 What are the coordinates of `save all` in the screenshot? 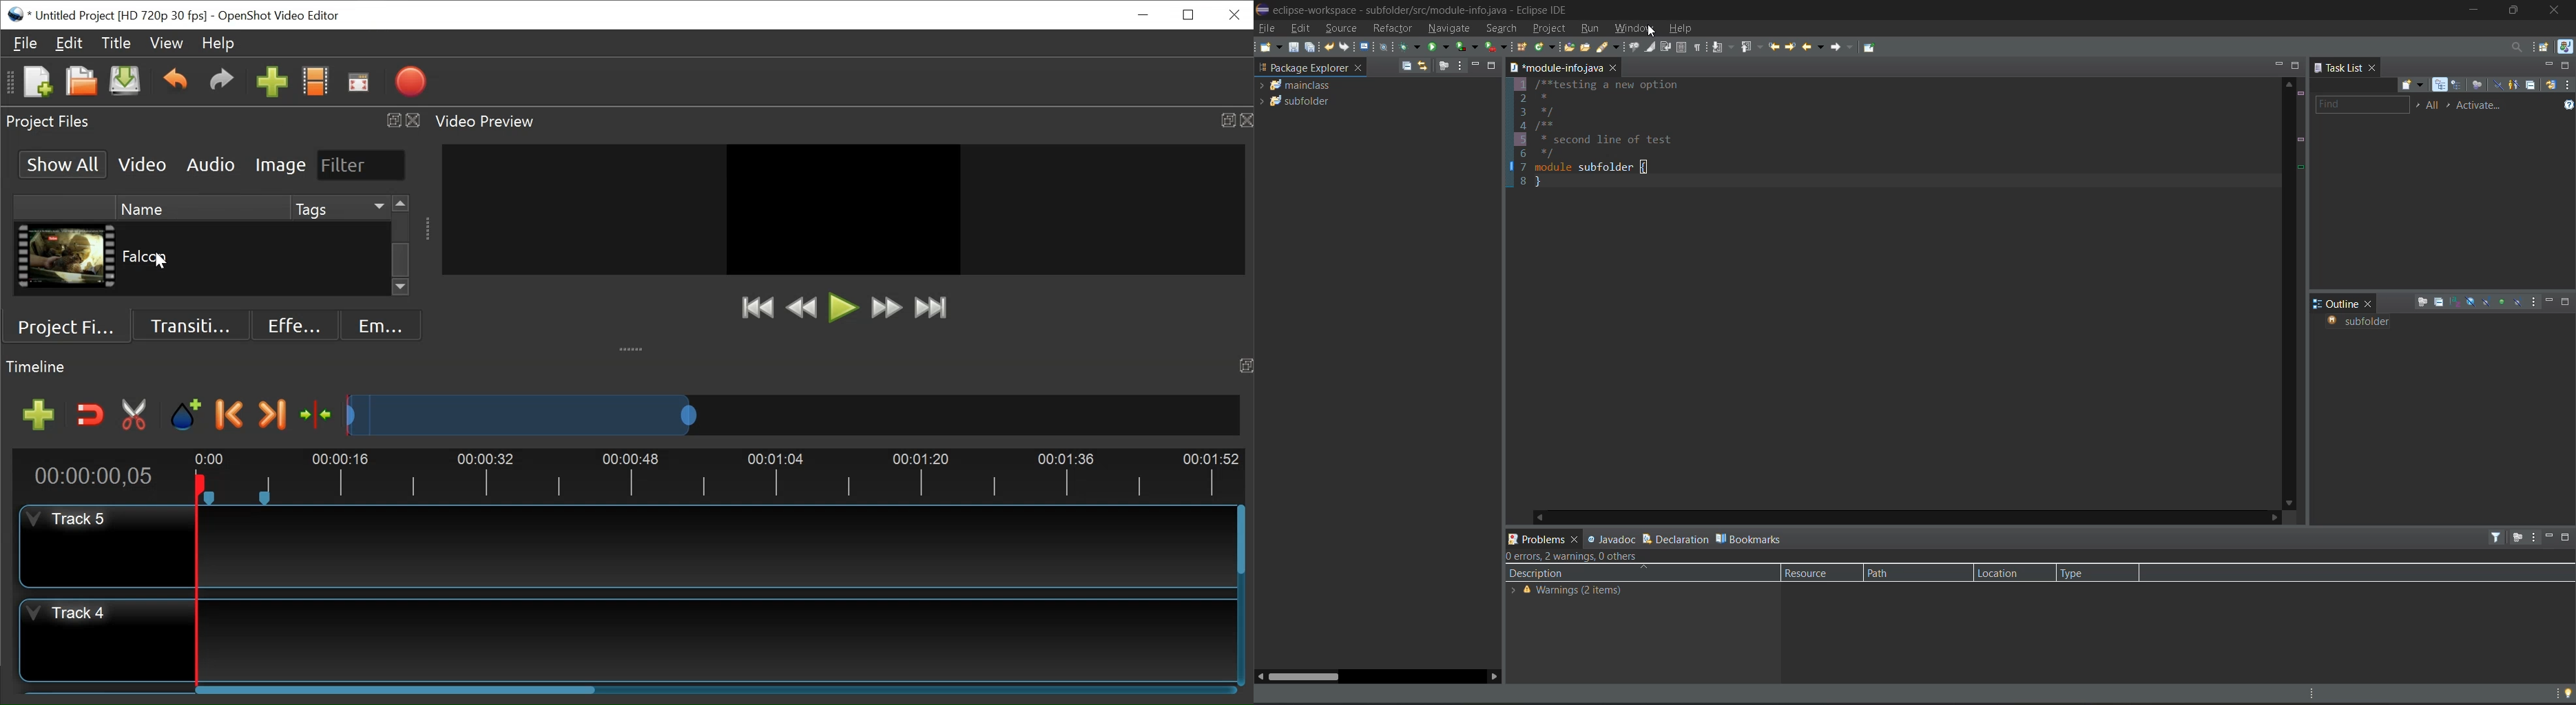 It's located at (1309, 46).